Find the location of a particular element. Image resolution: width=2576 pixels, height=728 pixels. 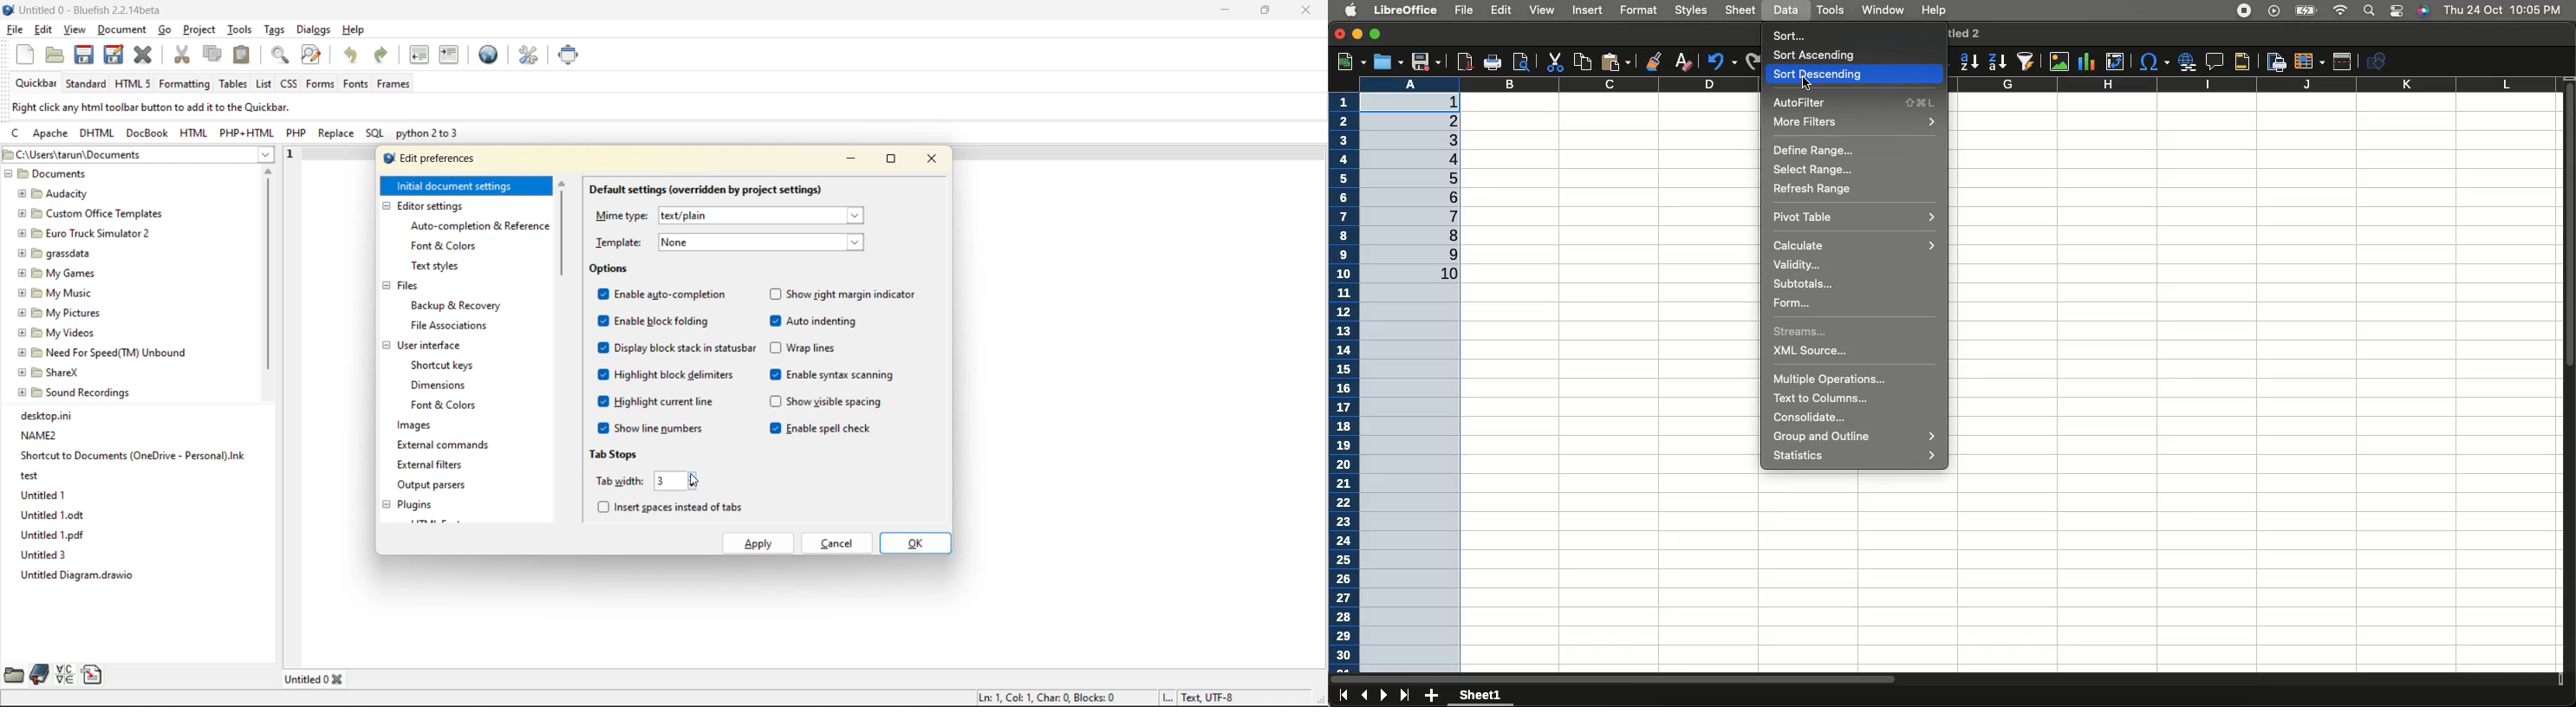

Clear direct formatting is located at coordinates (1687, 62).